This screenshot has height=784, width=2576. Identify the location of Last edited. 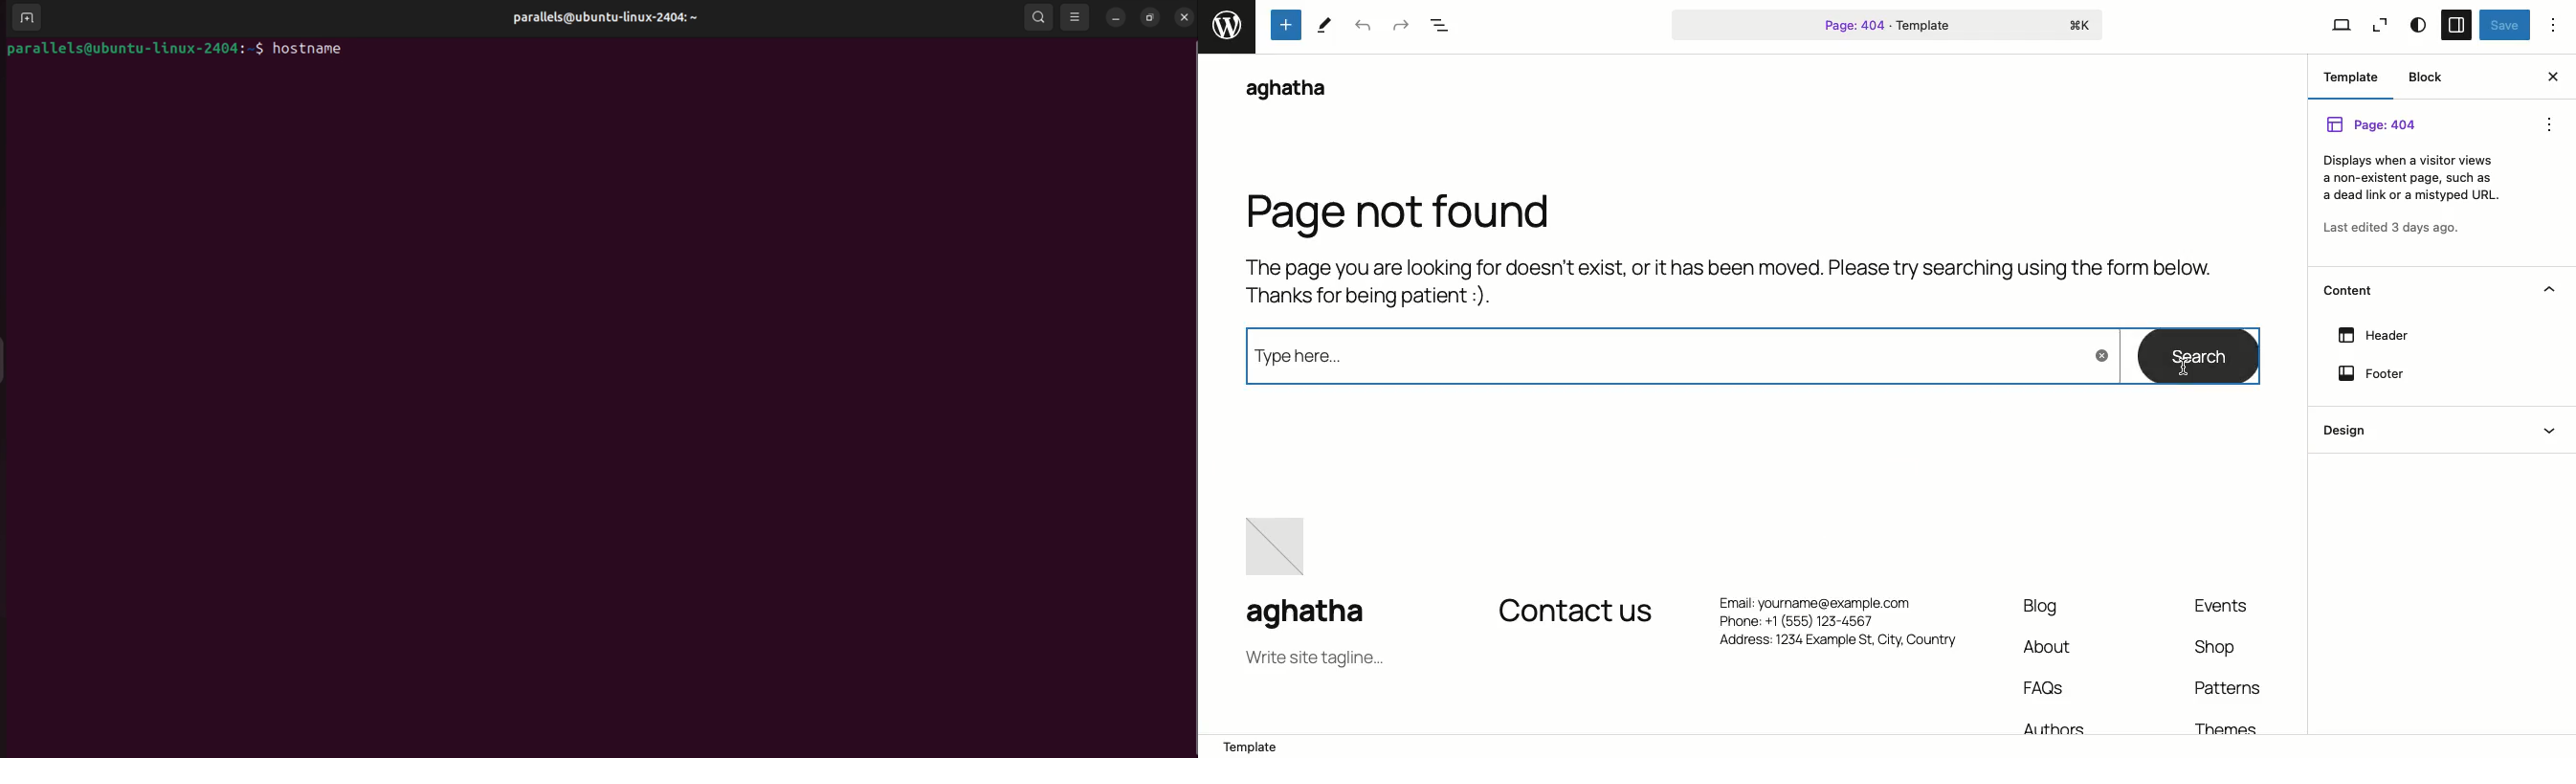
(2389, 230).